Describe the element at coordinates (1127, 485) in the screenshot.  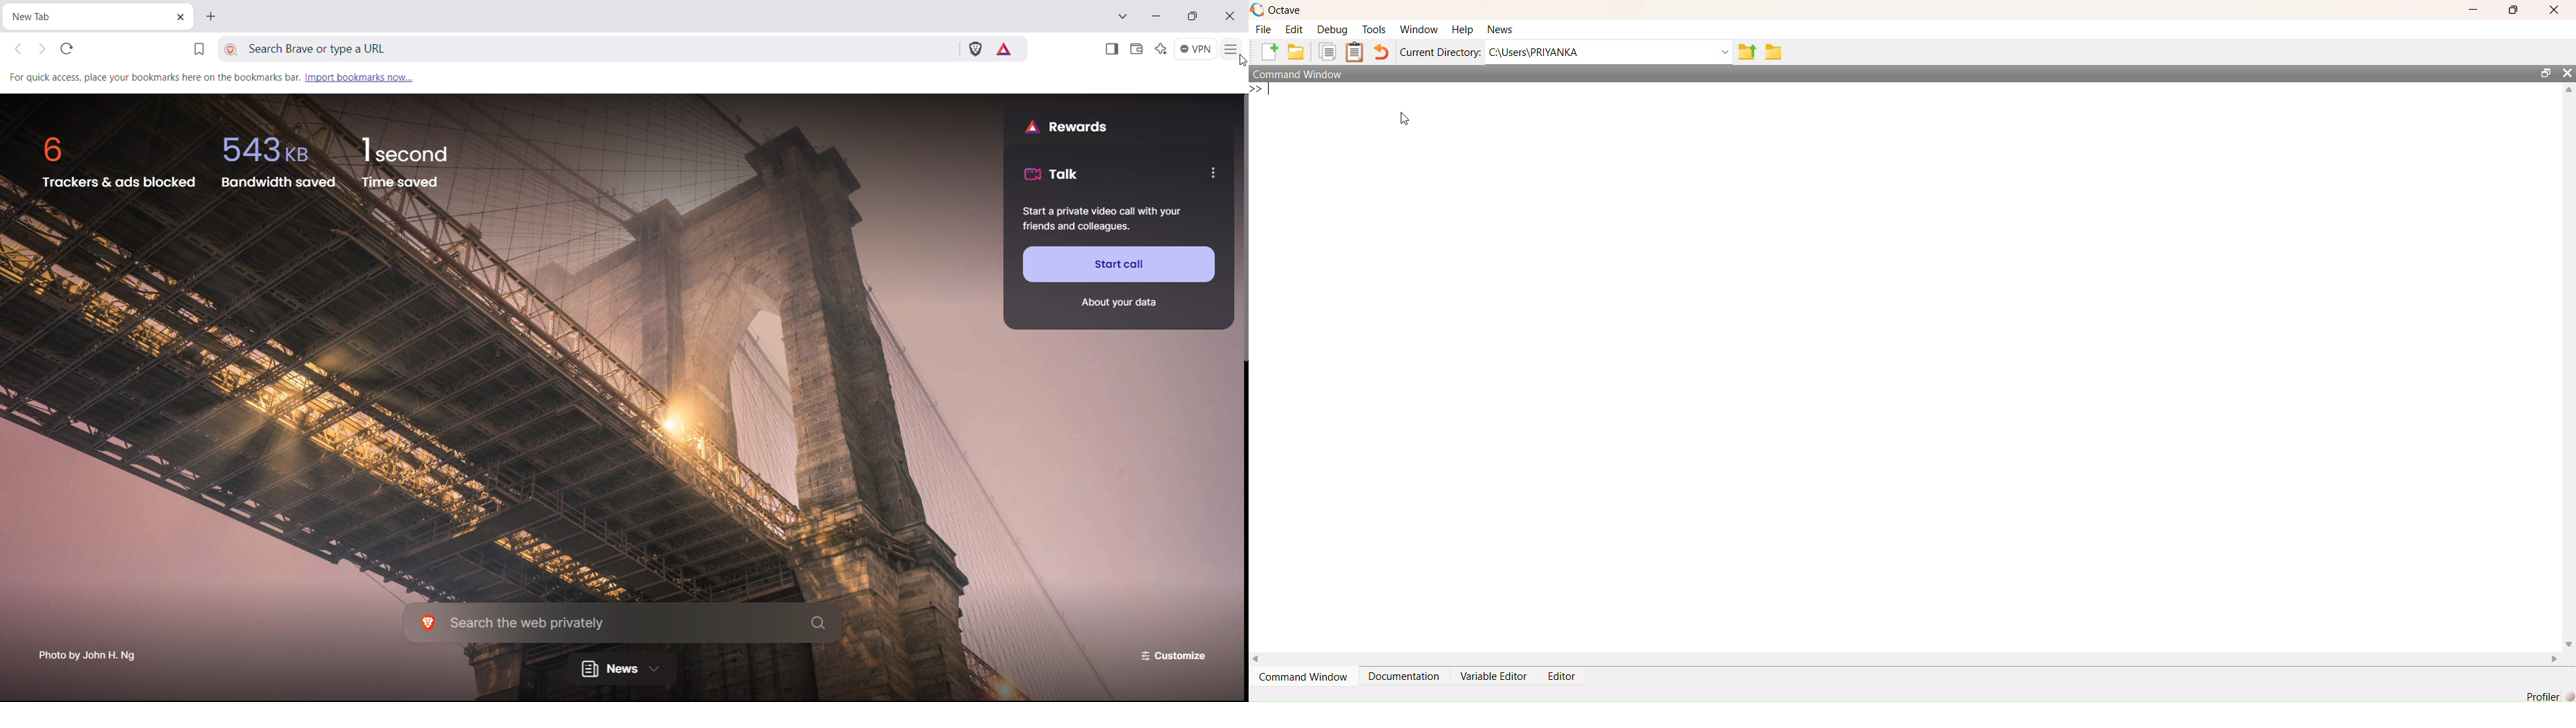
I see `background` at that location.